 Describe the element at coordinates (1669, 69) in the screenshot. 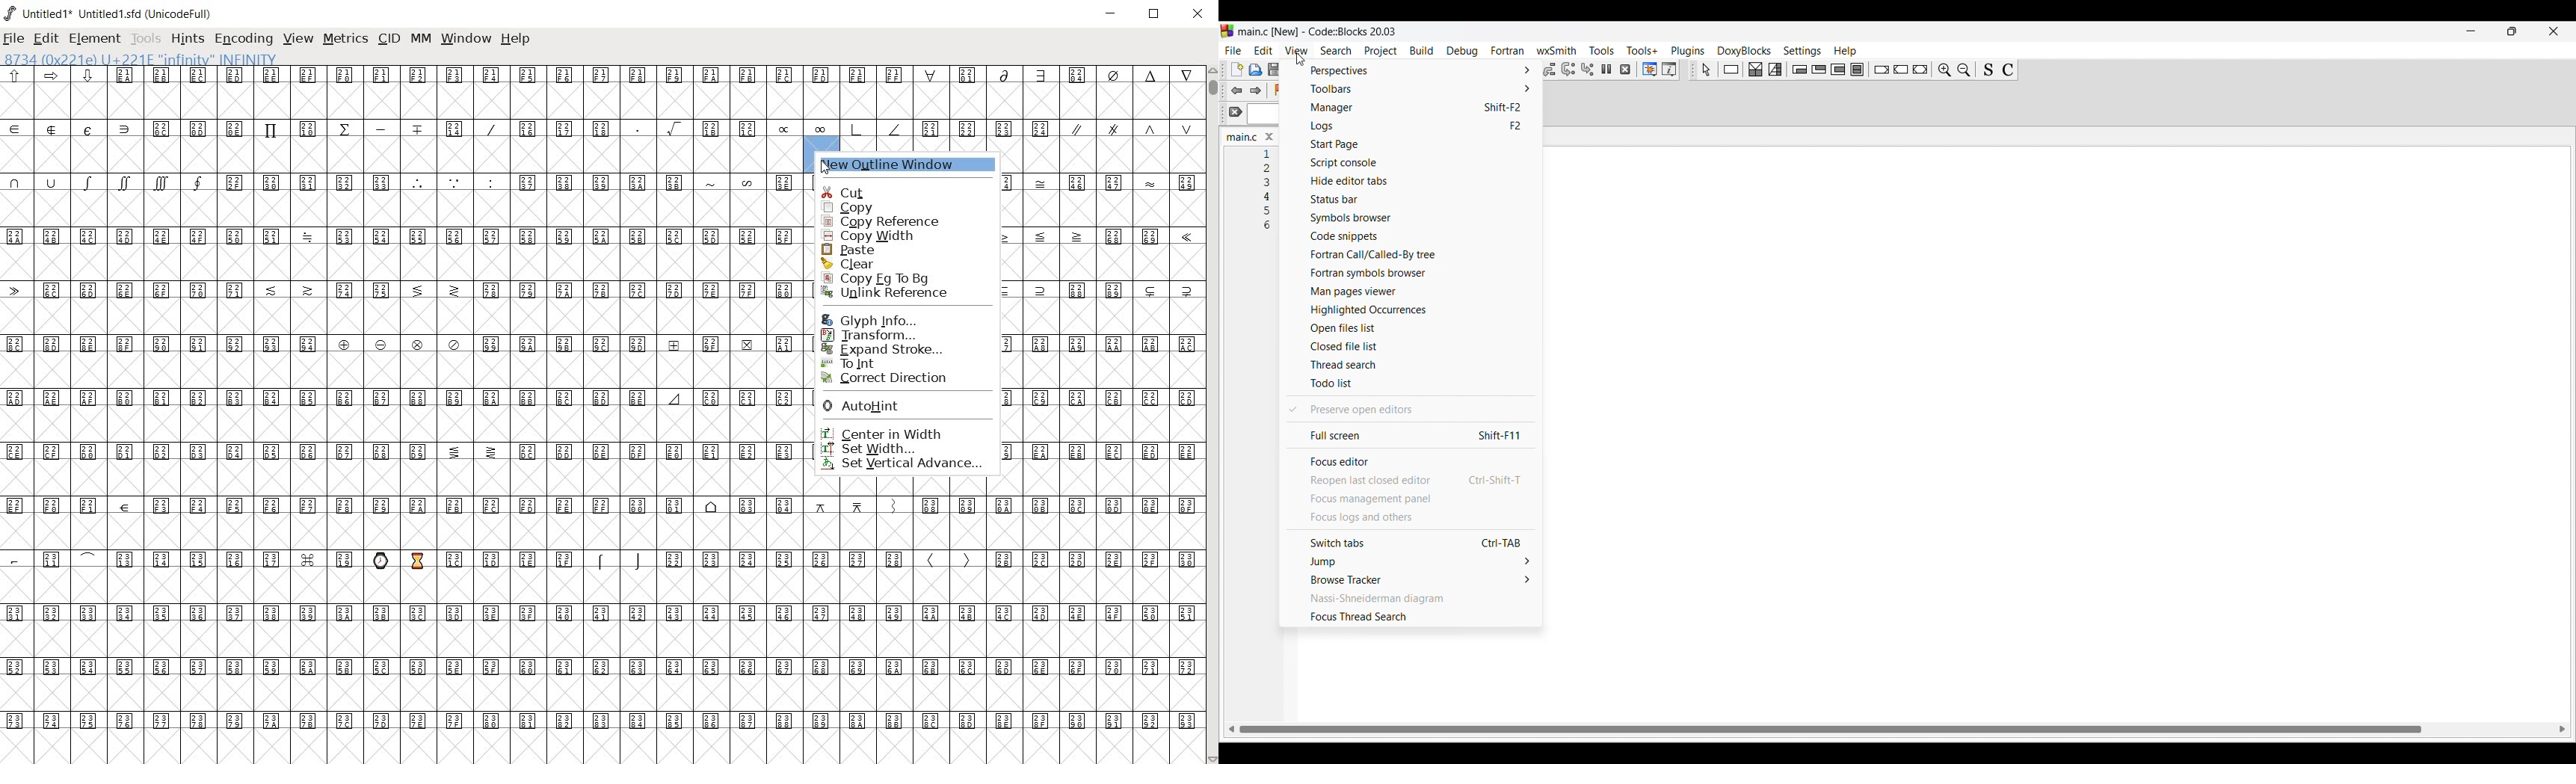

I see `Various info` at that location.